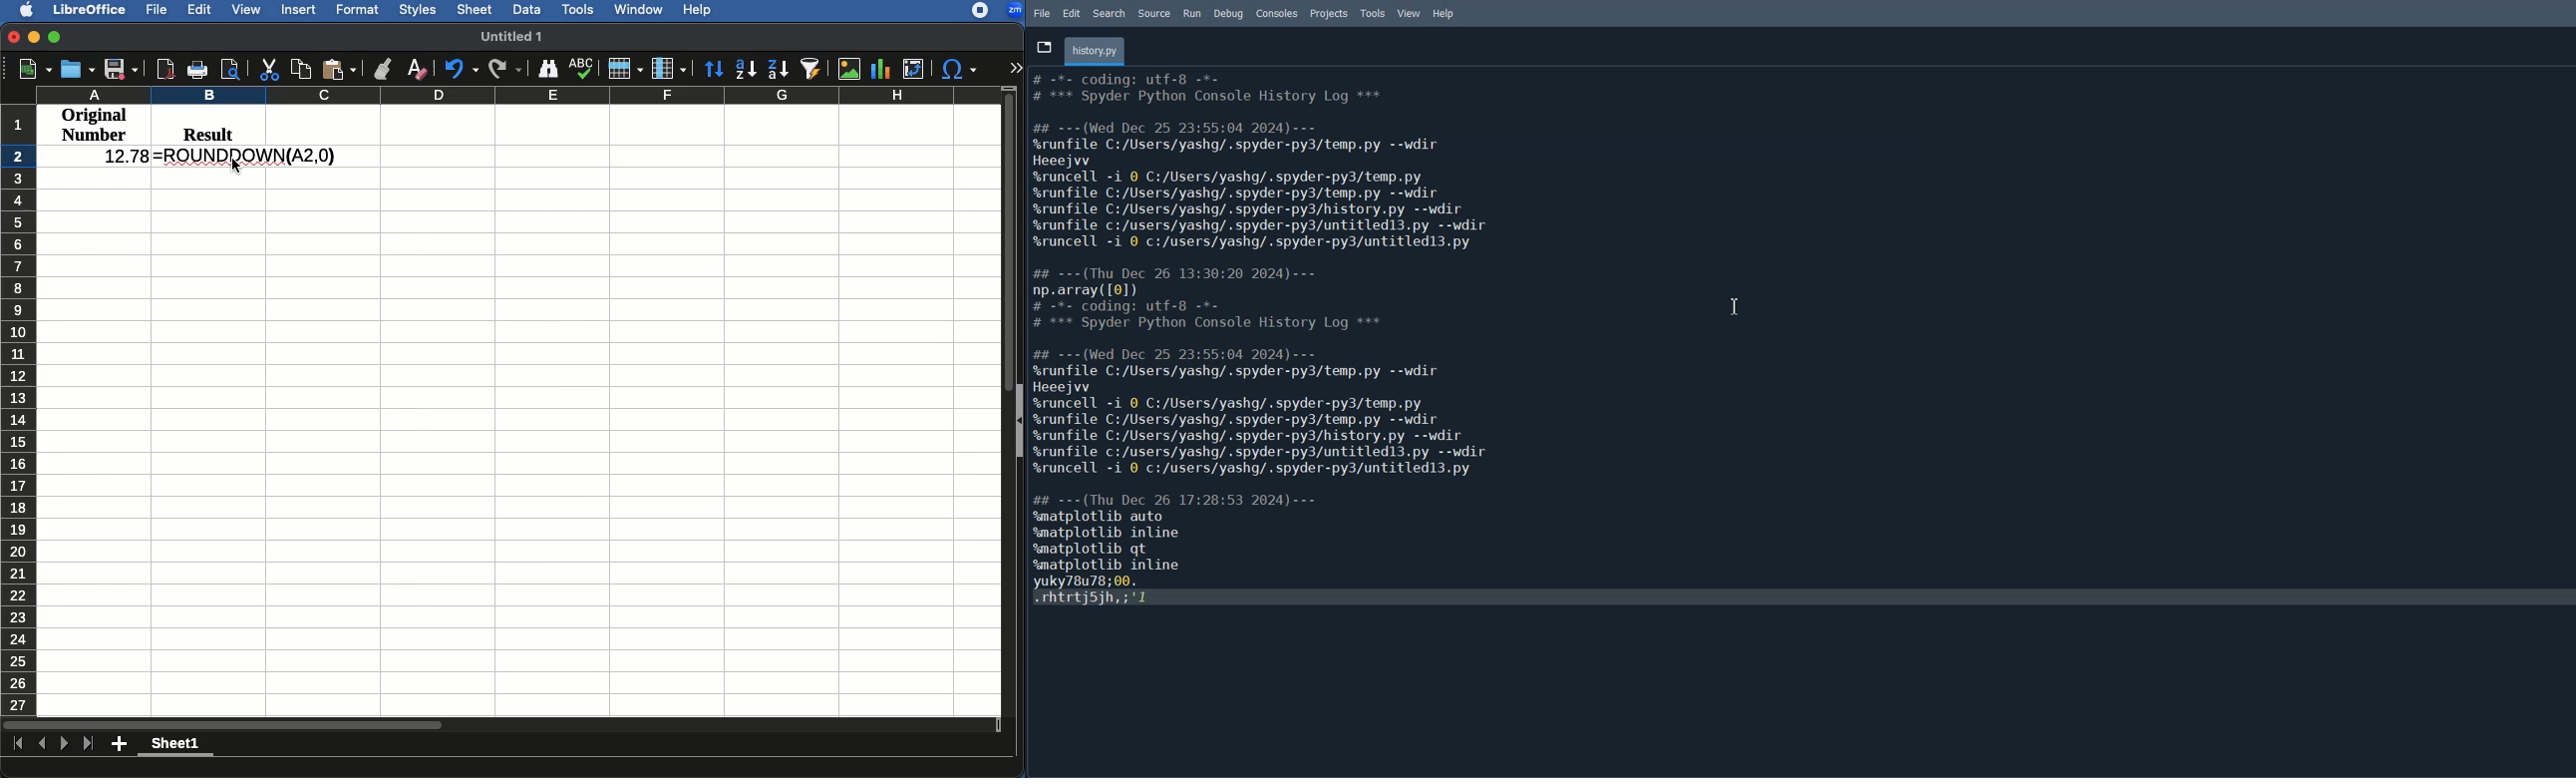 This screenshot has height=784, width=2576. What do you see at coordinates (1445, 15) in the screenshot?
I see `Help` at bounding box center [1445, 15].